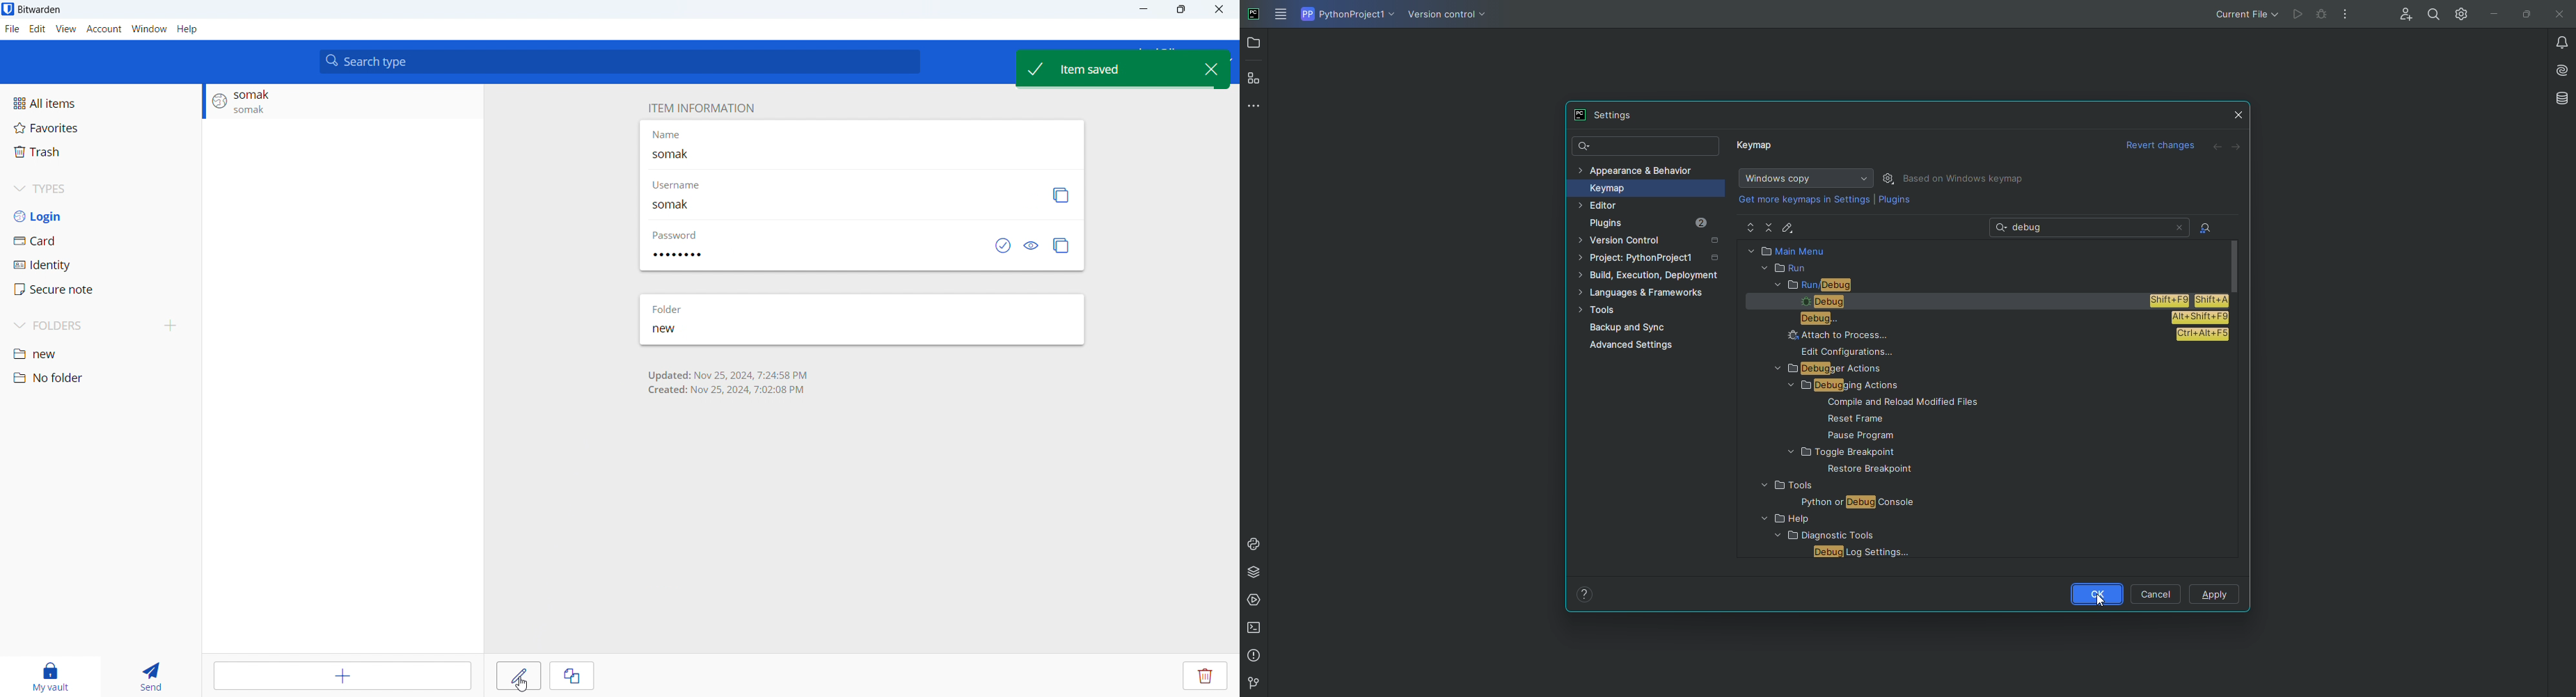 Image resolution: width=2576 pixels, height=700 pixels. What do you see at coordinates (728, 382) in the screenshot?
I see `entry updated` at bounding box center [728, 382].